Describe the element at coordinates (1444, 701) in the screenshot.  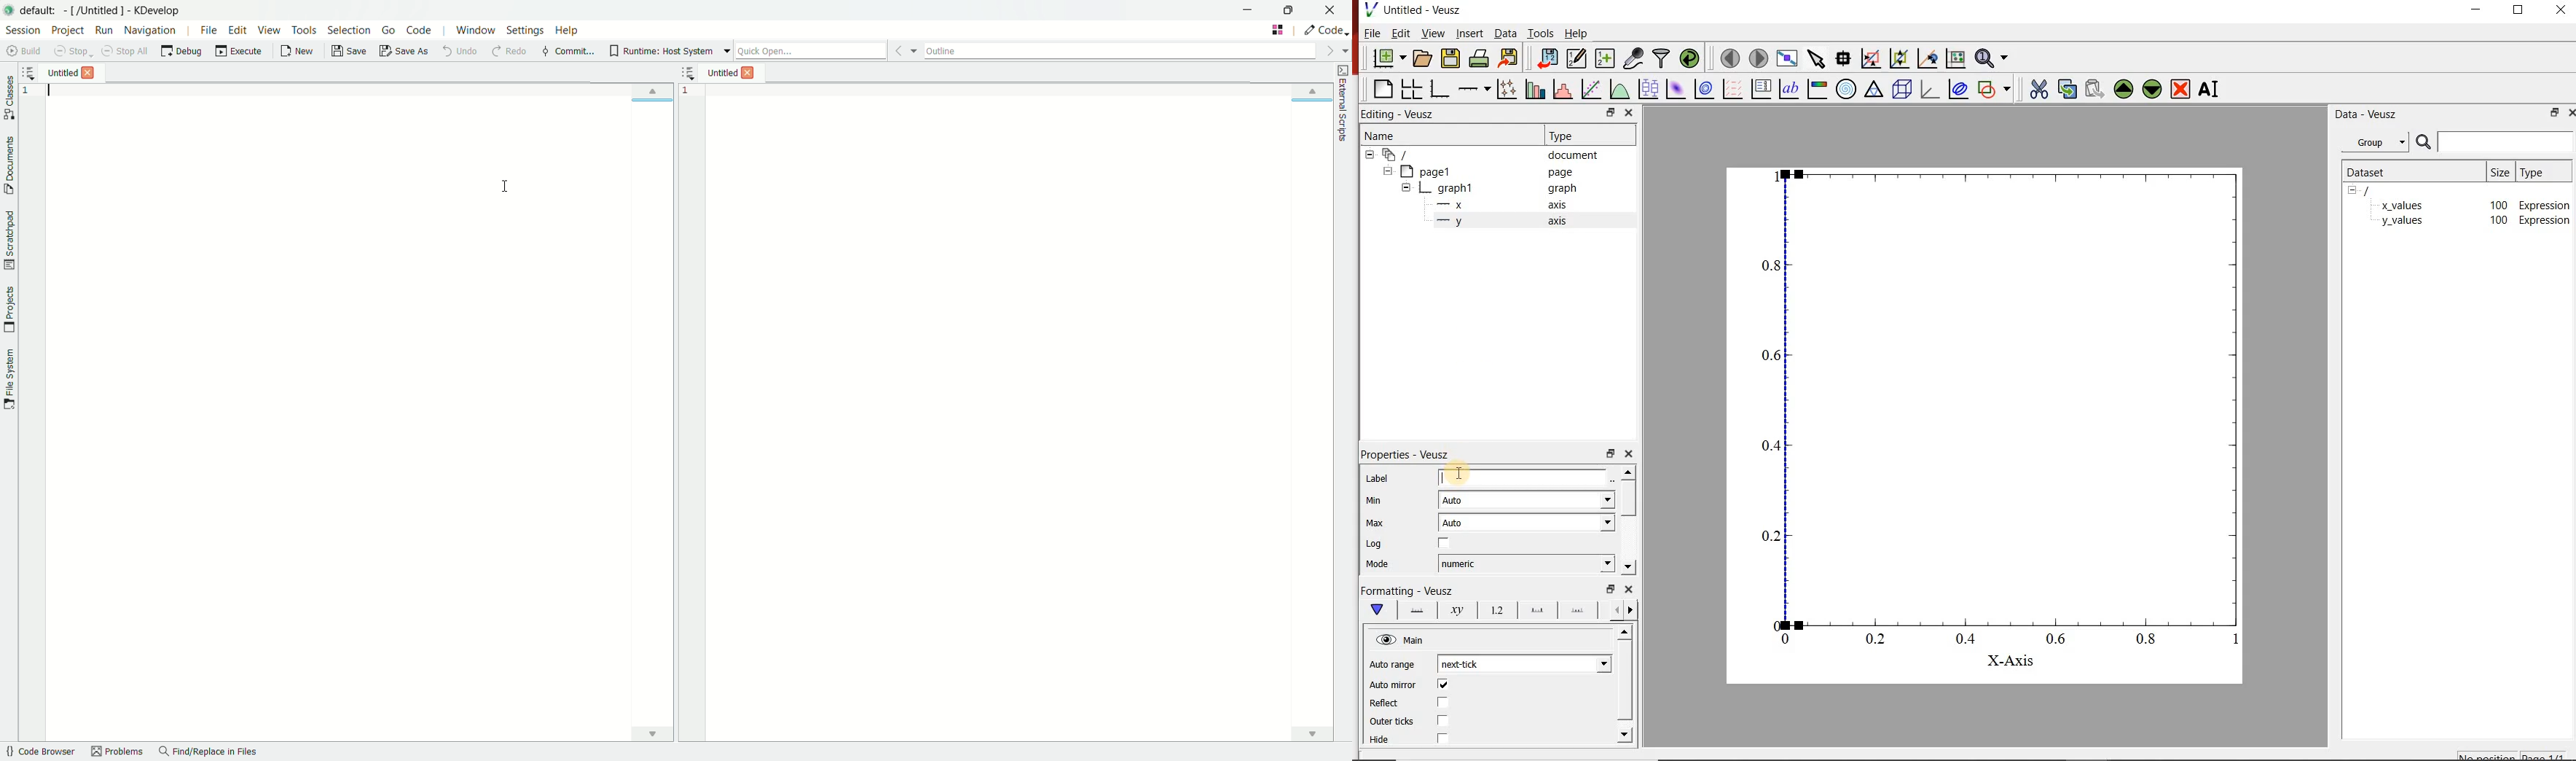
I see `checkbox` at that location.